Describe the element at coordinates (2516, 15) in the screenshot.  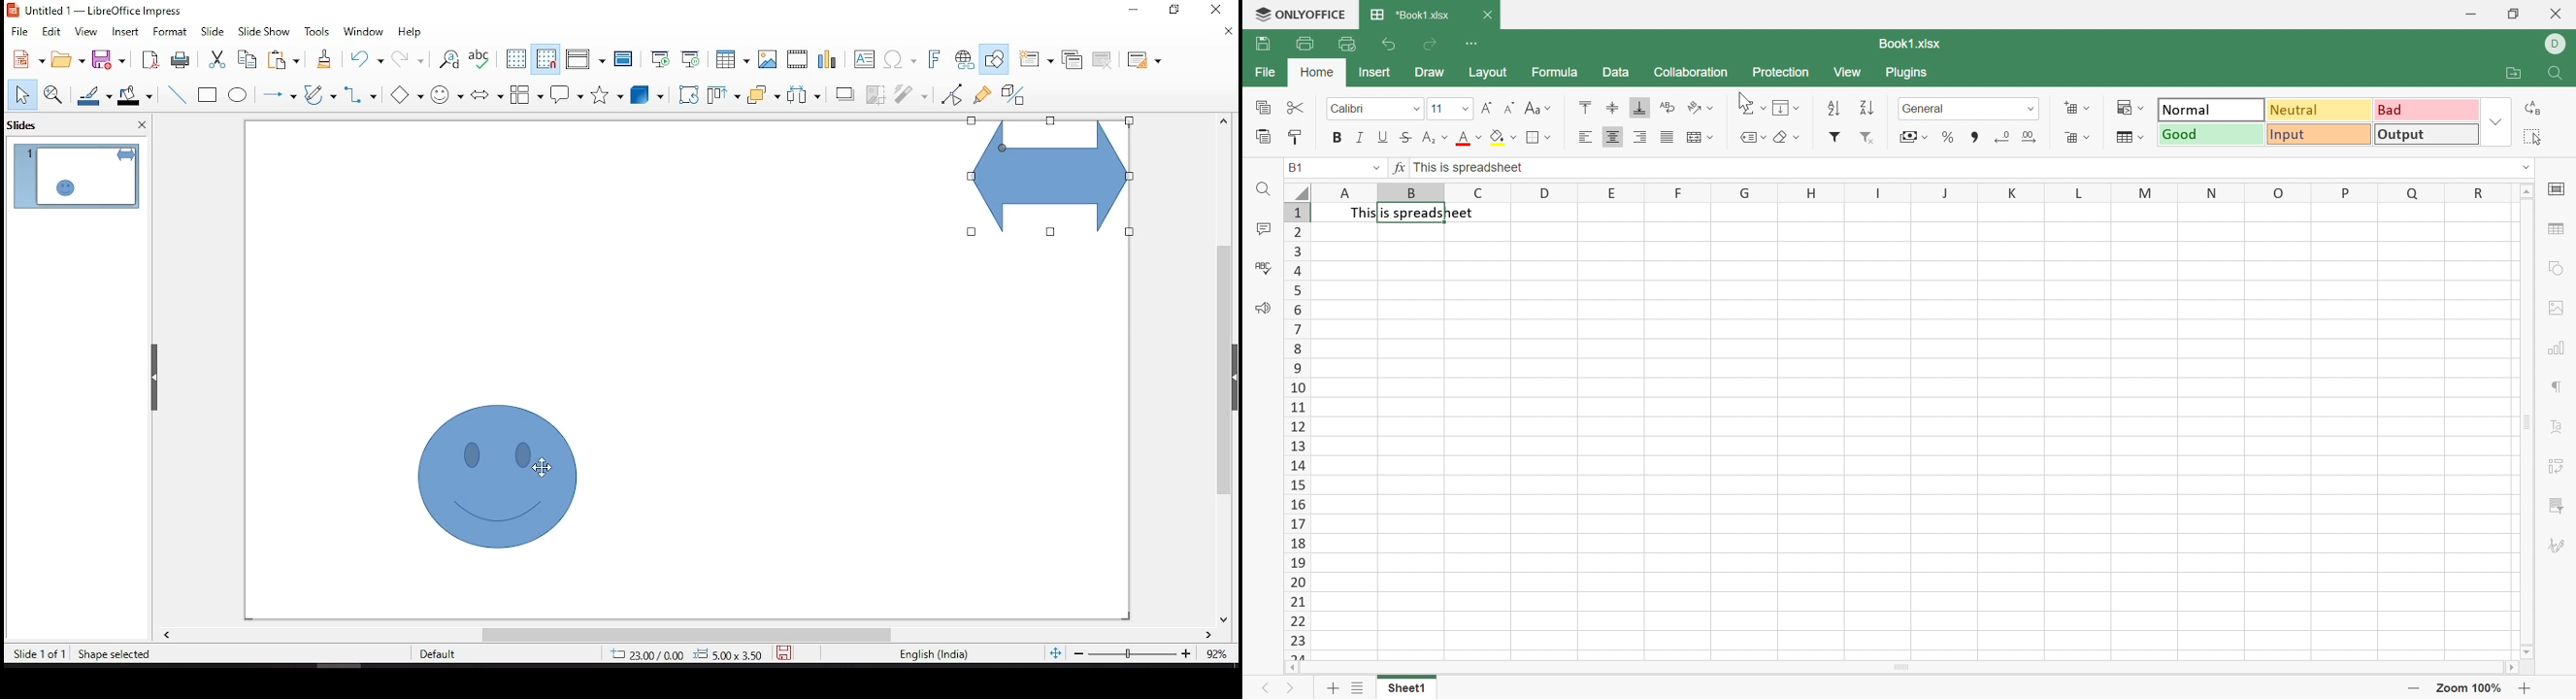
I see `Restore Down` at that location.